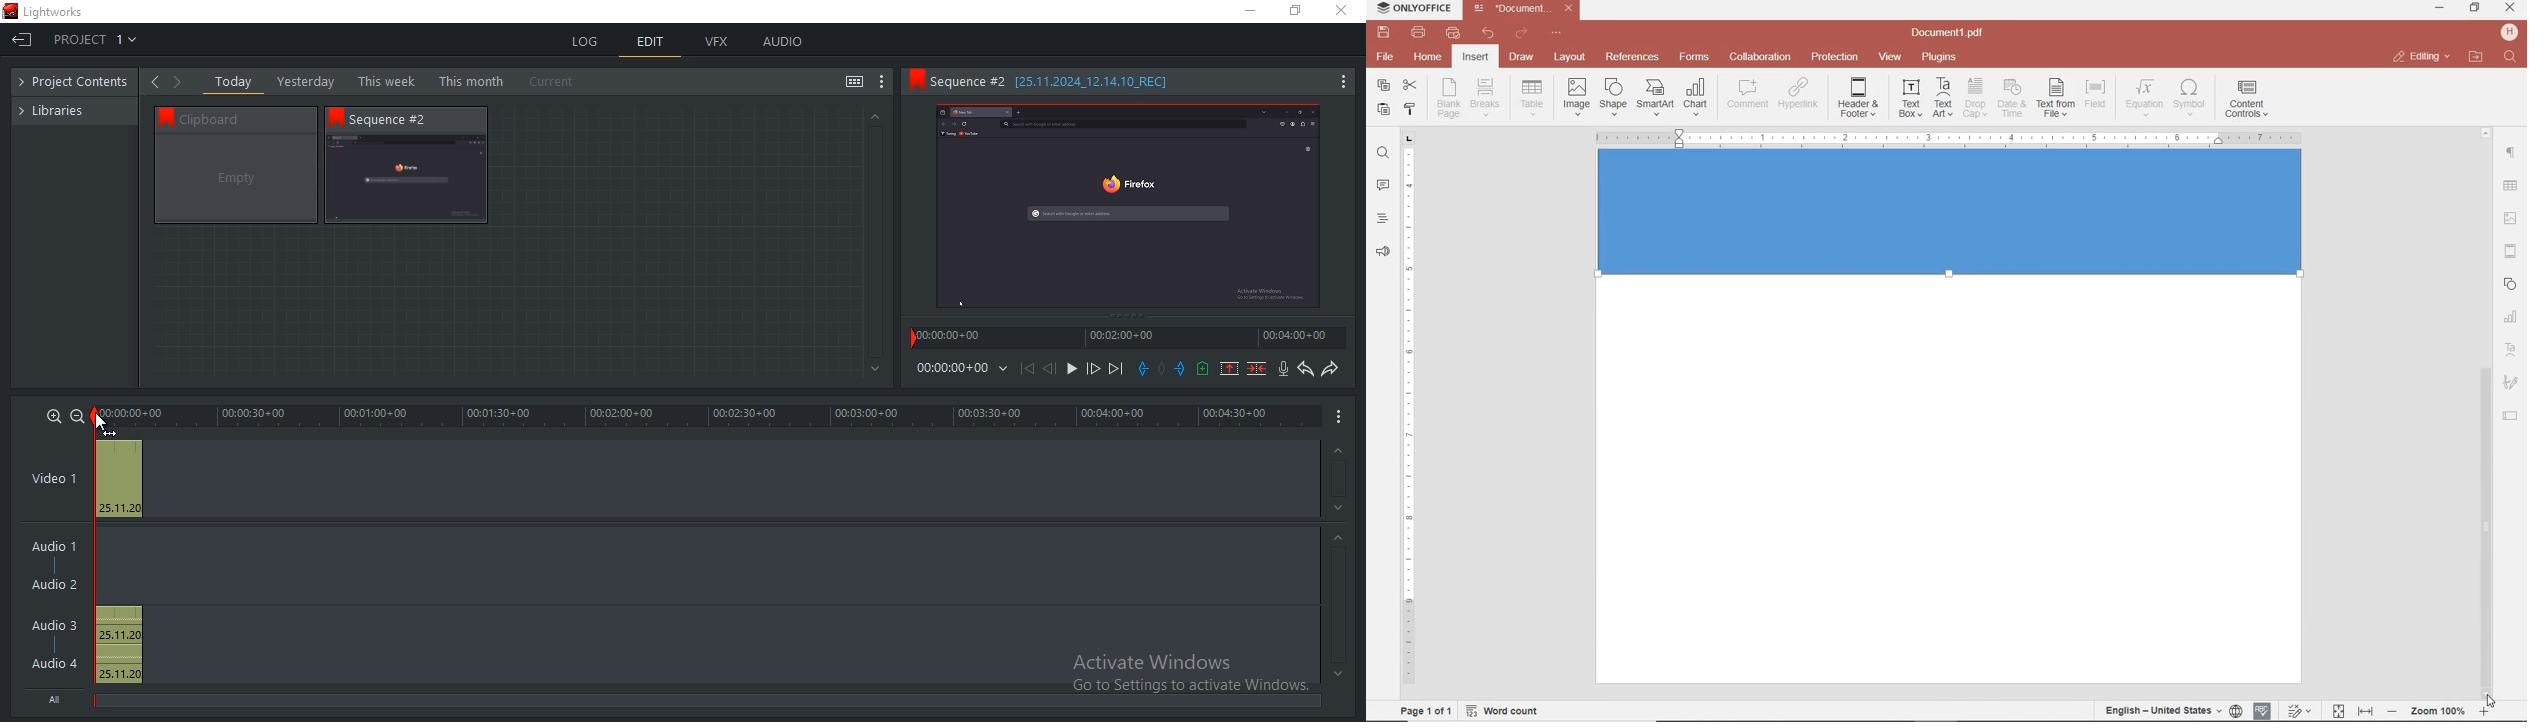 The image size is (2548, 728). What do you see at coordinates (1128, 208) in the screenshot?
I see `sequence 2` at bounding box center [1128, 208].